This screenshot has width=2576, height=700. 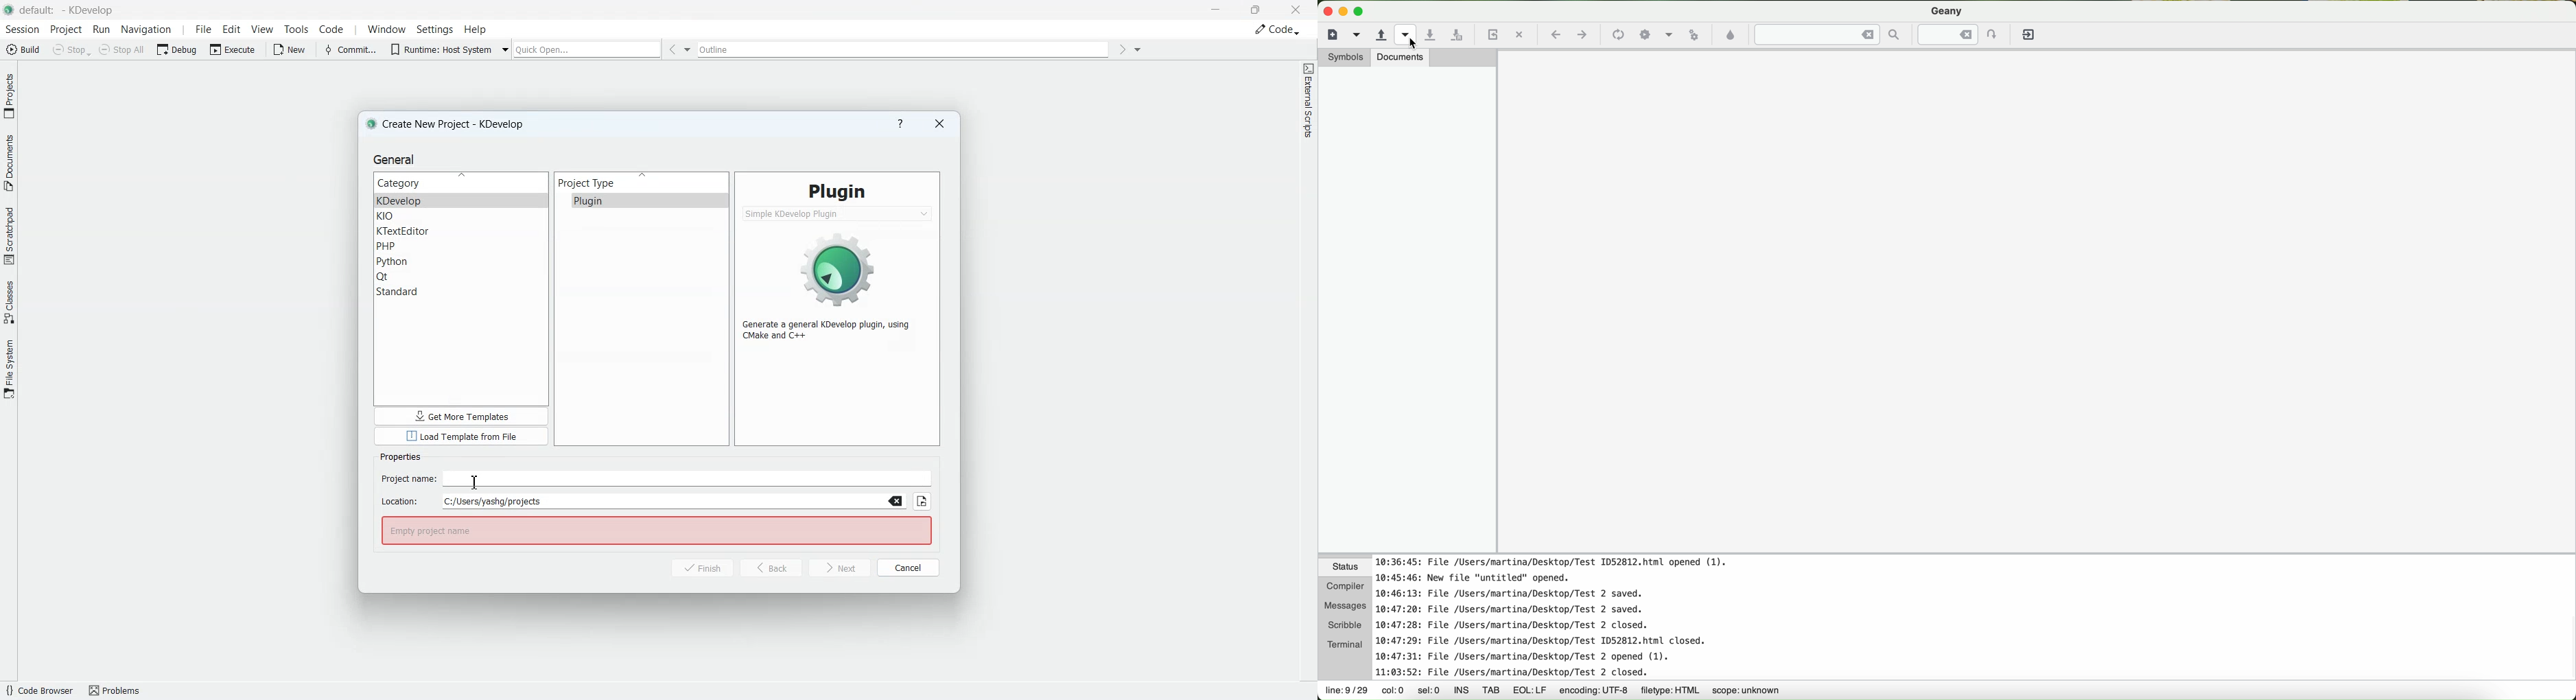 I want to click on Plugin, so click(x=641, y=200).